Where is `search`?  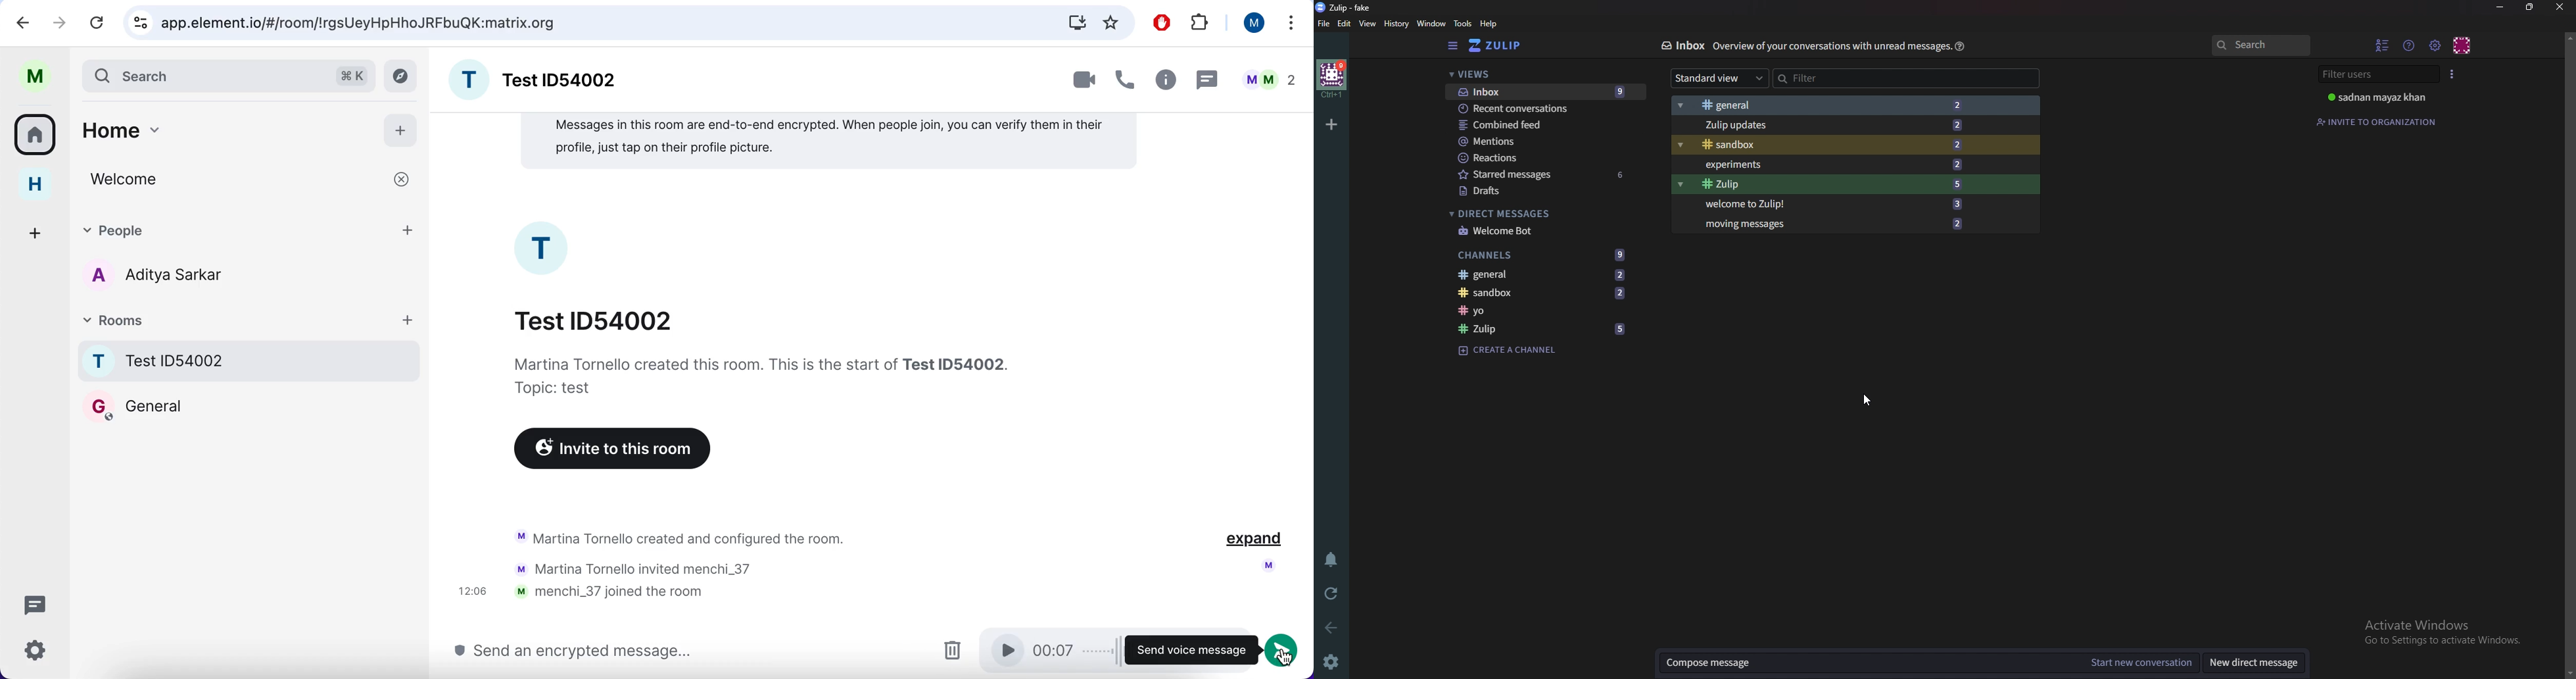
search is located at coordinates (2261, 45).